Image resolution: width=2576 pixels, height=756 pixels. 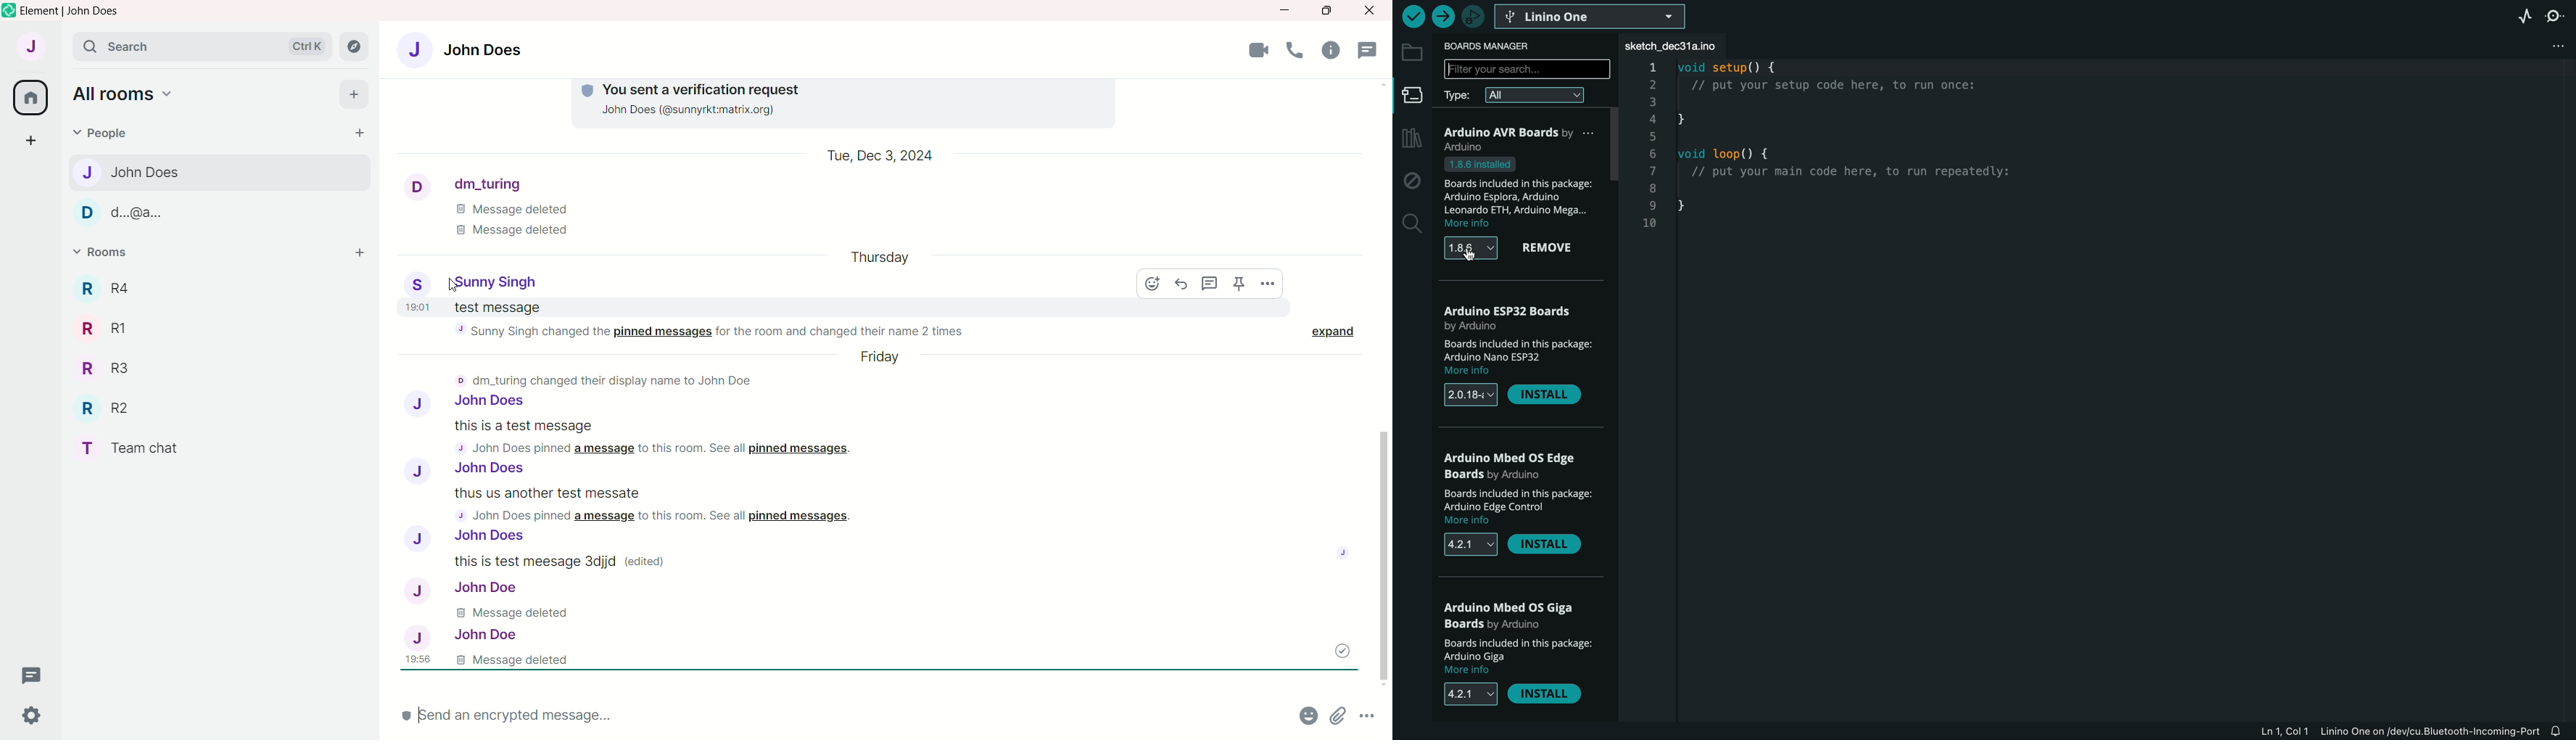 I want to click on send message, so click(x=580, y=713).